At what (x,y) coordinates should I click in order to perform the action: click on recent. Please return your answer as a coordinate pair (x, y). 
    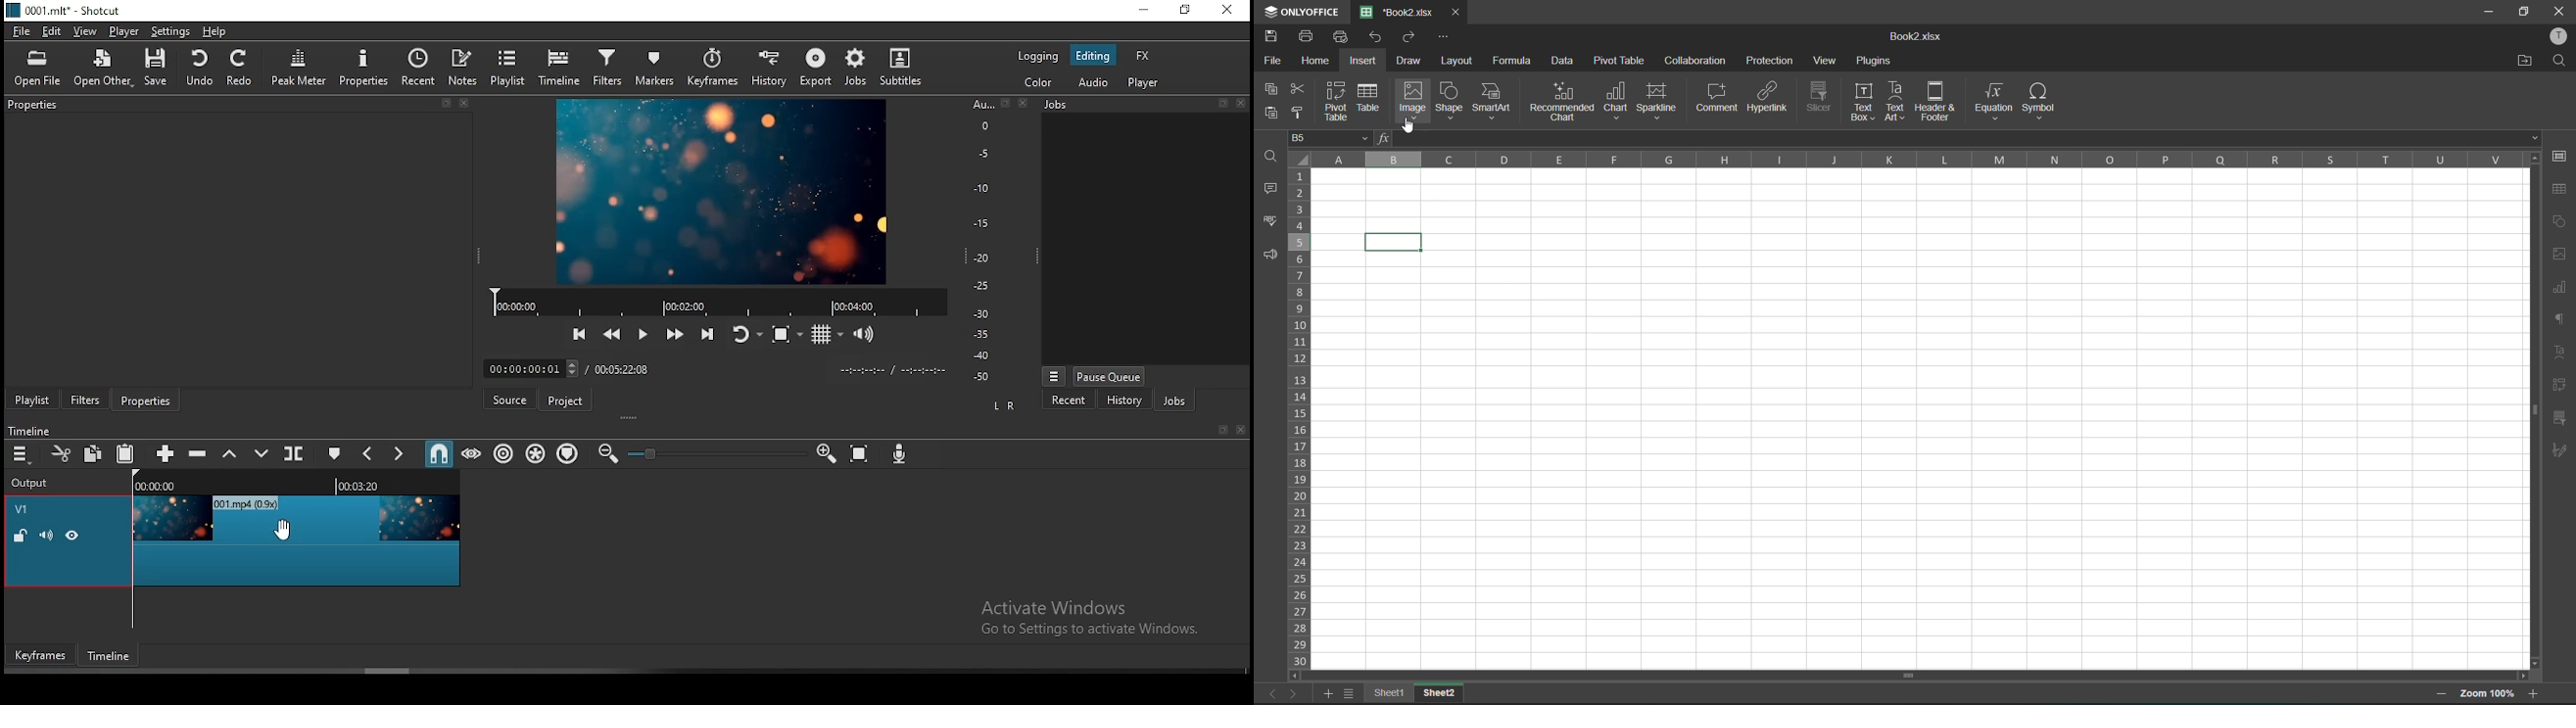
    Looking at the image, I should click on (1072, 400).